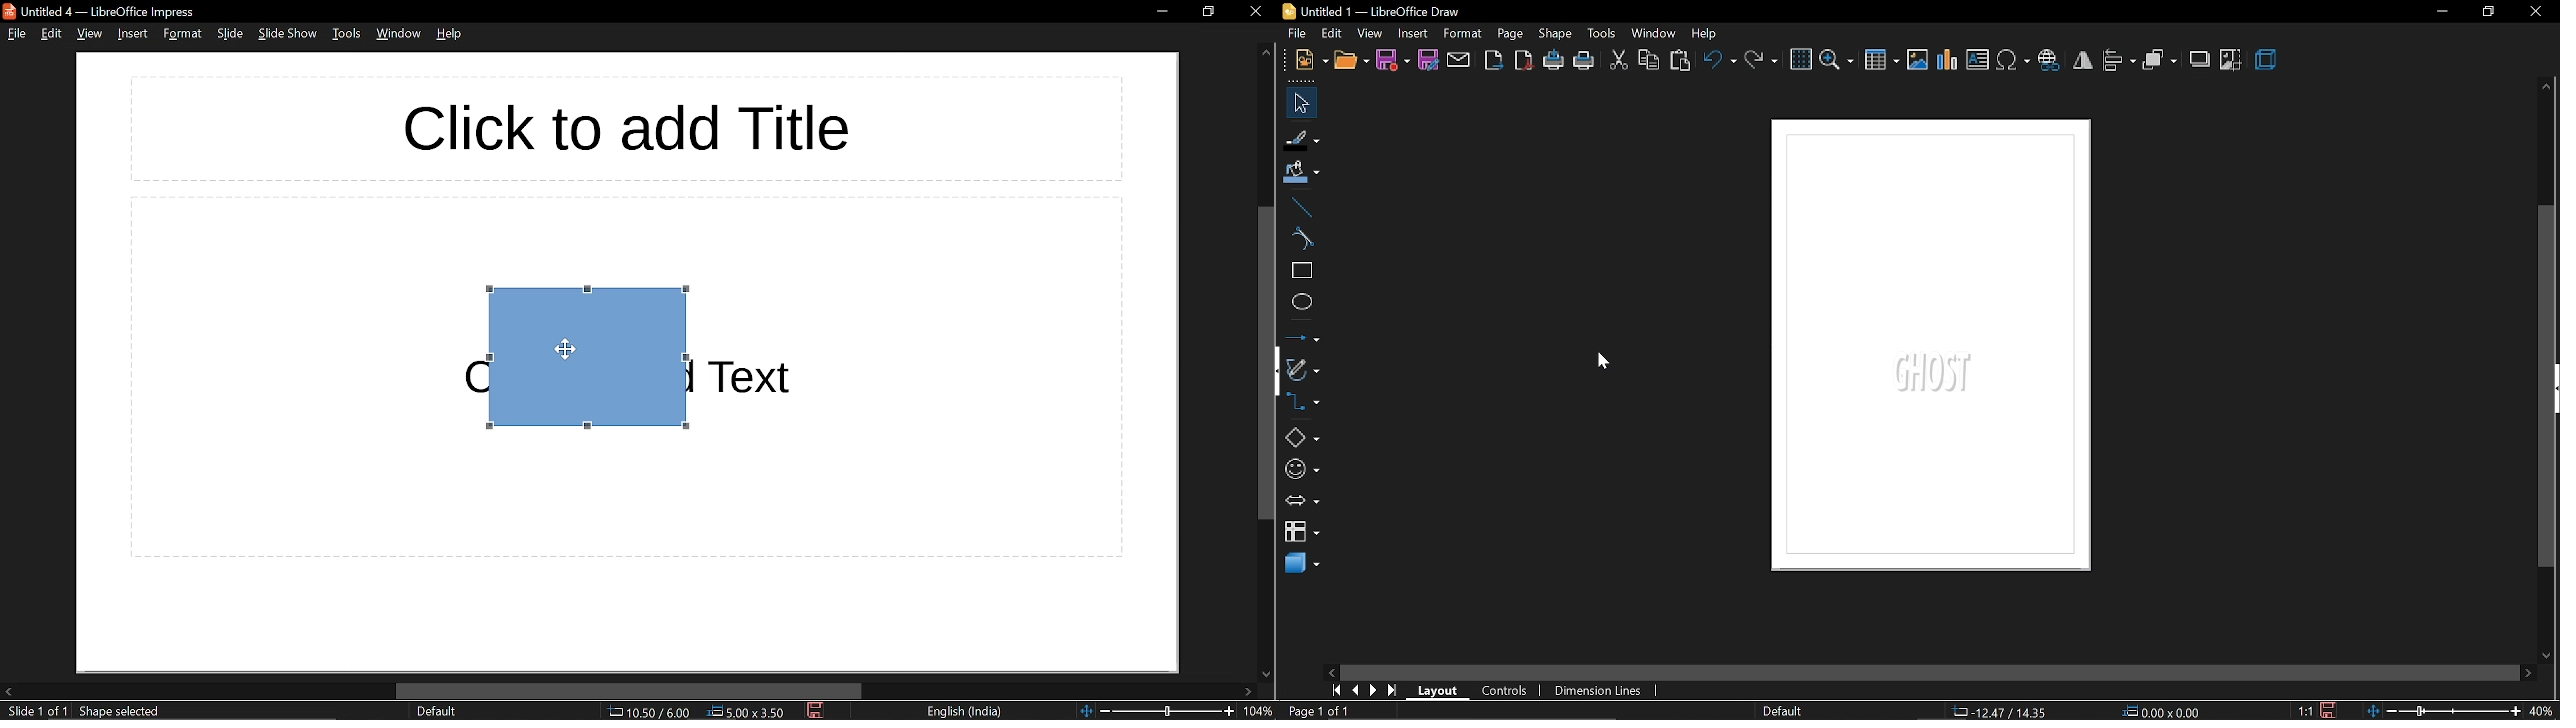 Image resolution: width=2576 pixels, height=728 pixels. Describe the element at coordinates (436, 711) in the screenshot. I see `page style` at that location.